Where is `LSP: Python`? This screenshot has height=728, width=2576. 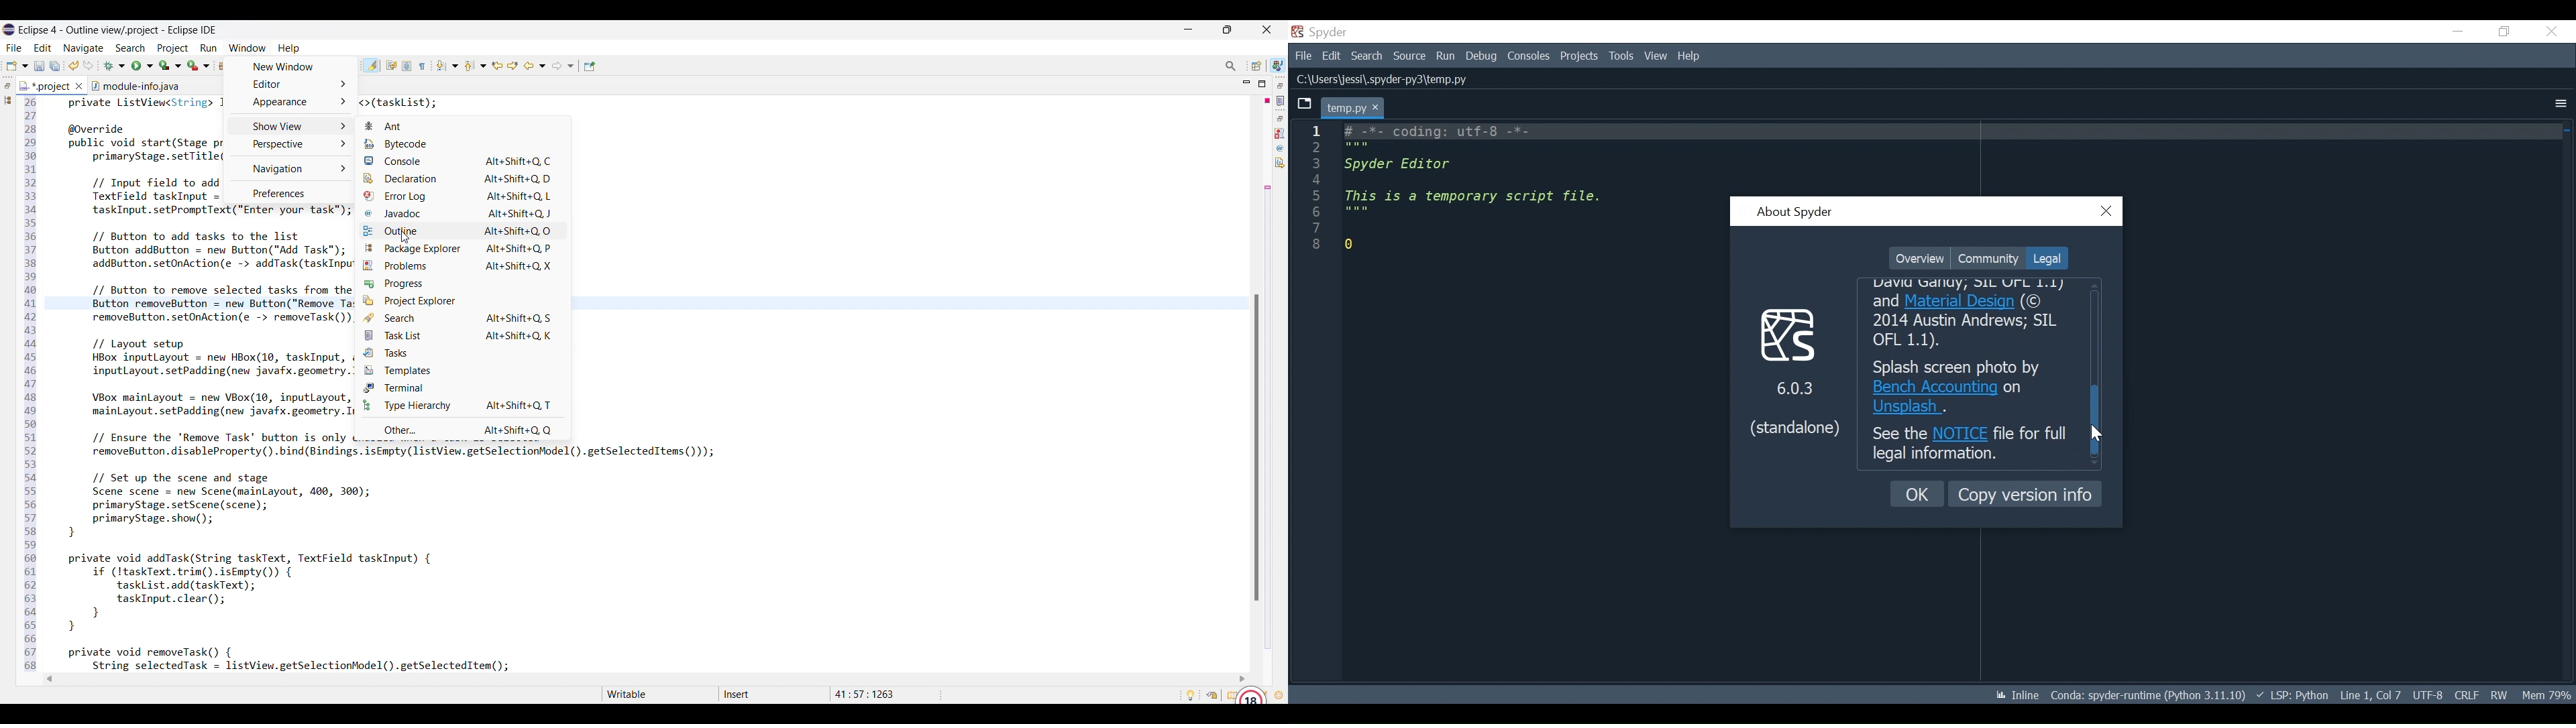 LSP: Python is located at coordinates (2292, 696).